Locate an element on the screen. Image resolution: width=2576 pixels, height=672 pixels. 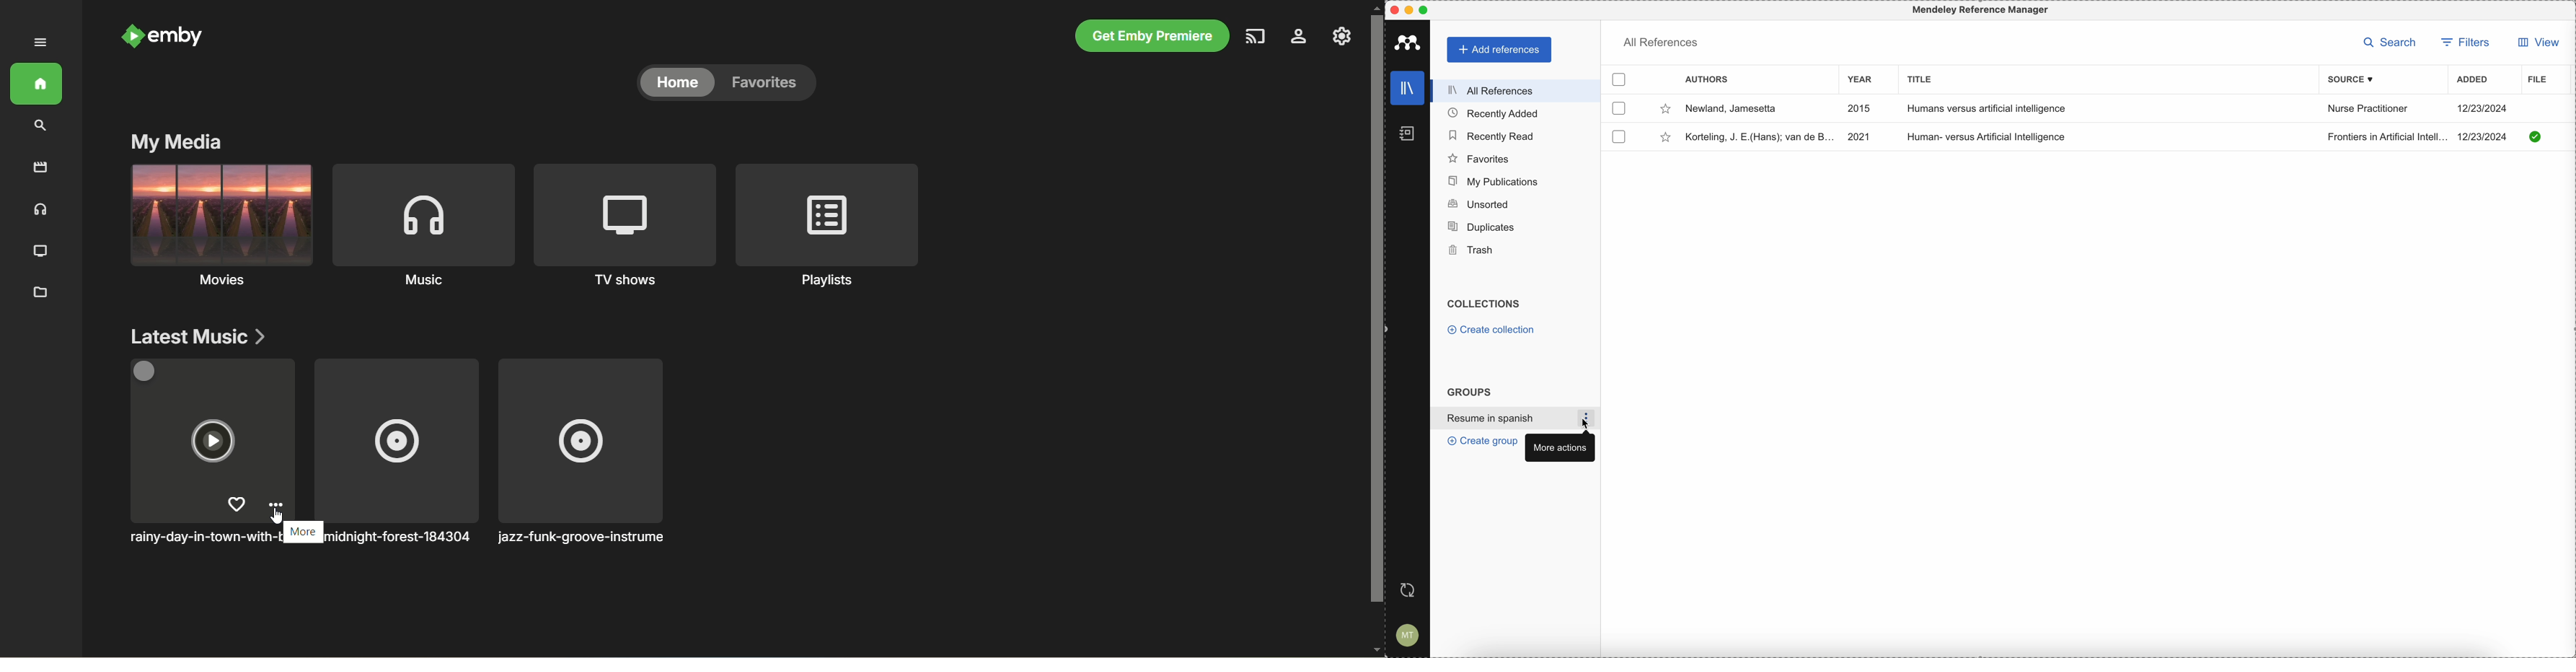
favorite is located at coordinates (1666, 137).